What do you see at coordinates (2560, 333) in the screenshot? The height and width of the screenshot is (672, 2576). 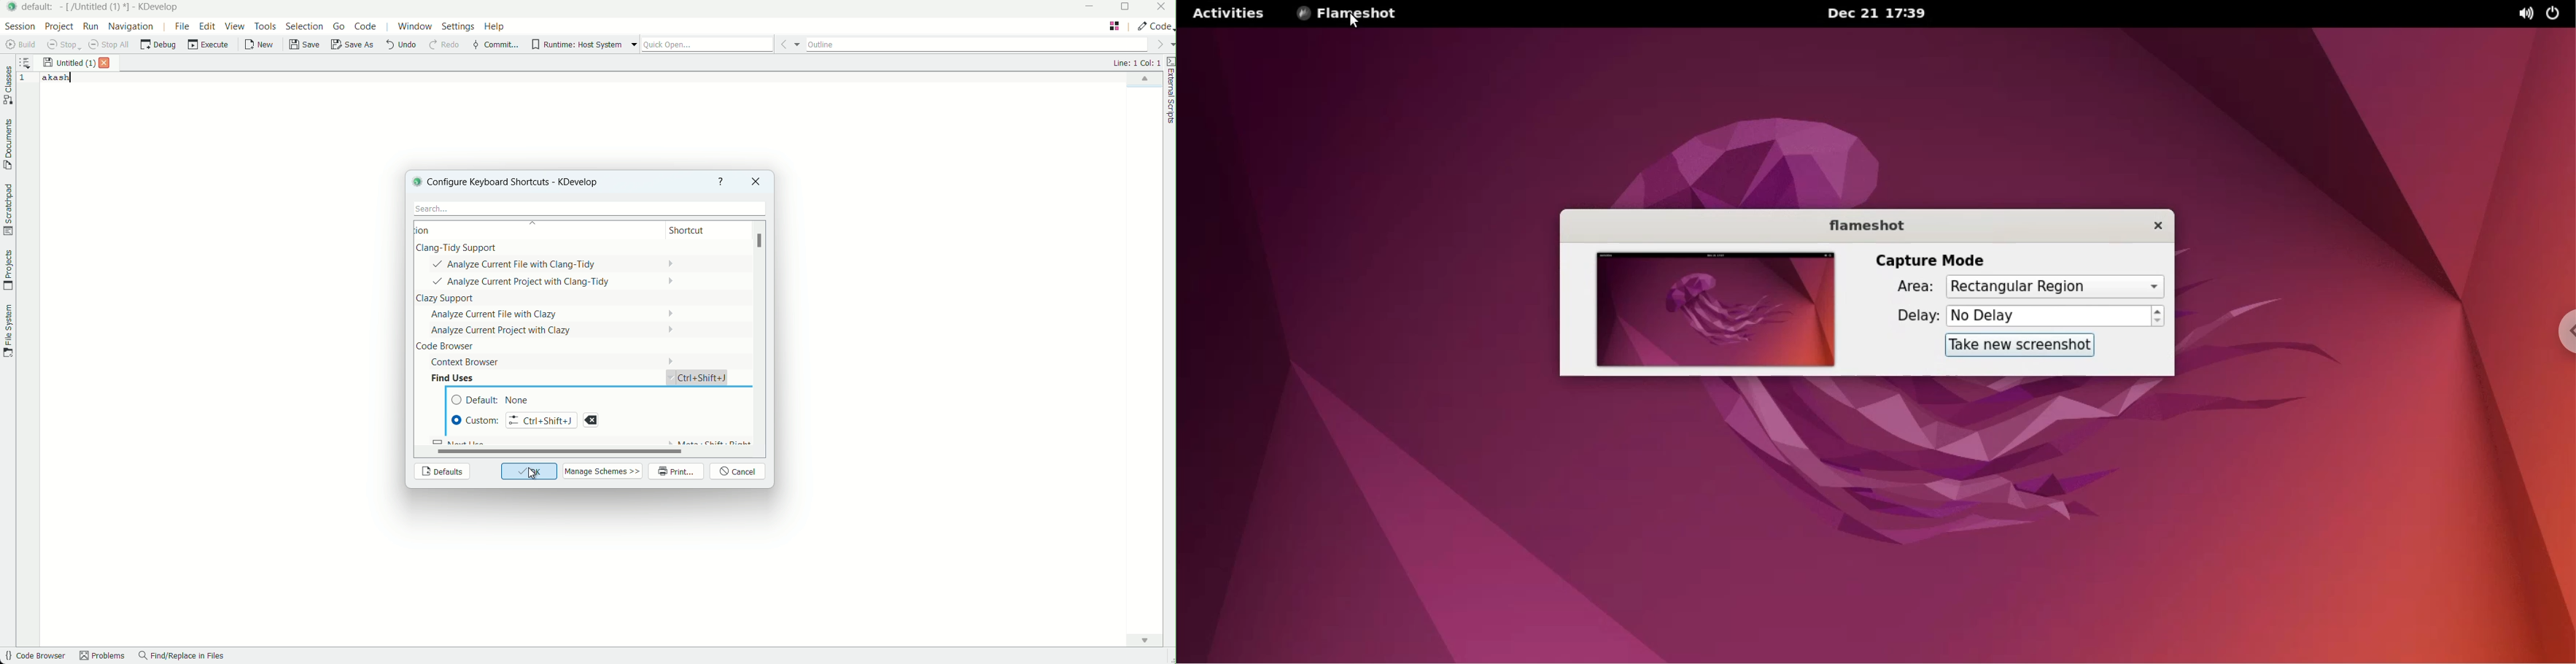 I see `chrome options` at bounding box center [2560, 333].